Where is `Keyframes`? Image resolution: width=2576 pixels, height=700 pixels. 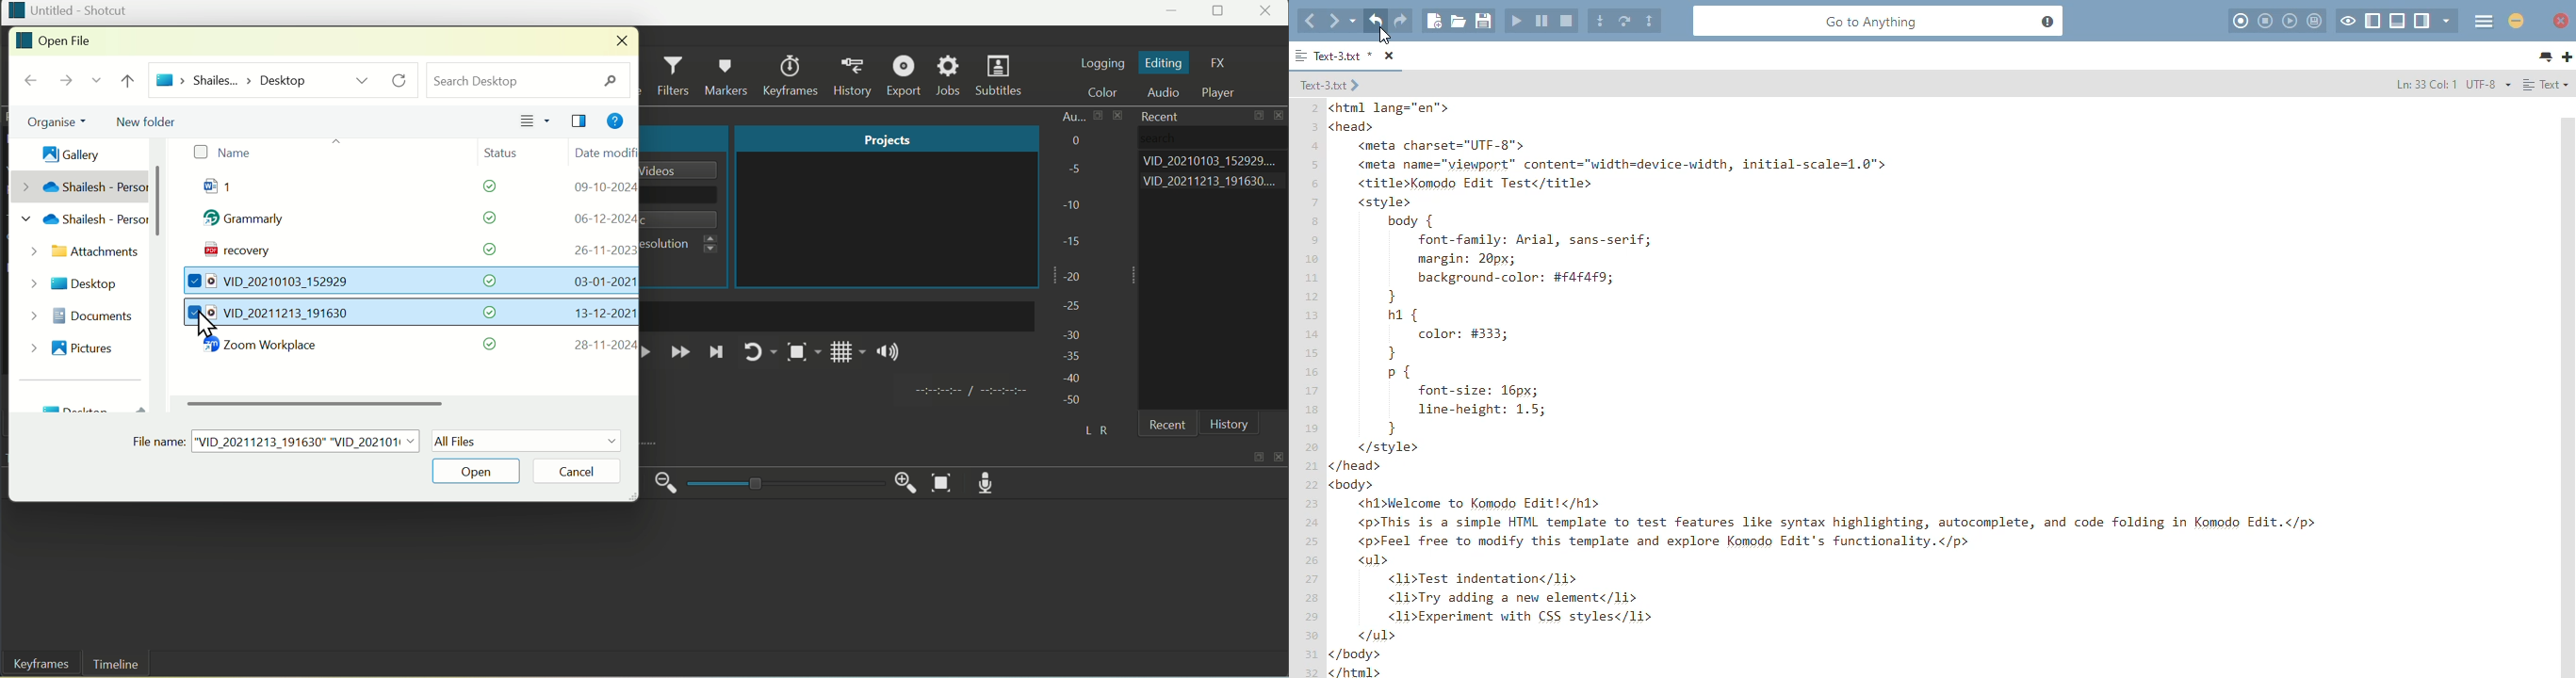 Keyframes is located at coordinates (795, 75).